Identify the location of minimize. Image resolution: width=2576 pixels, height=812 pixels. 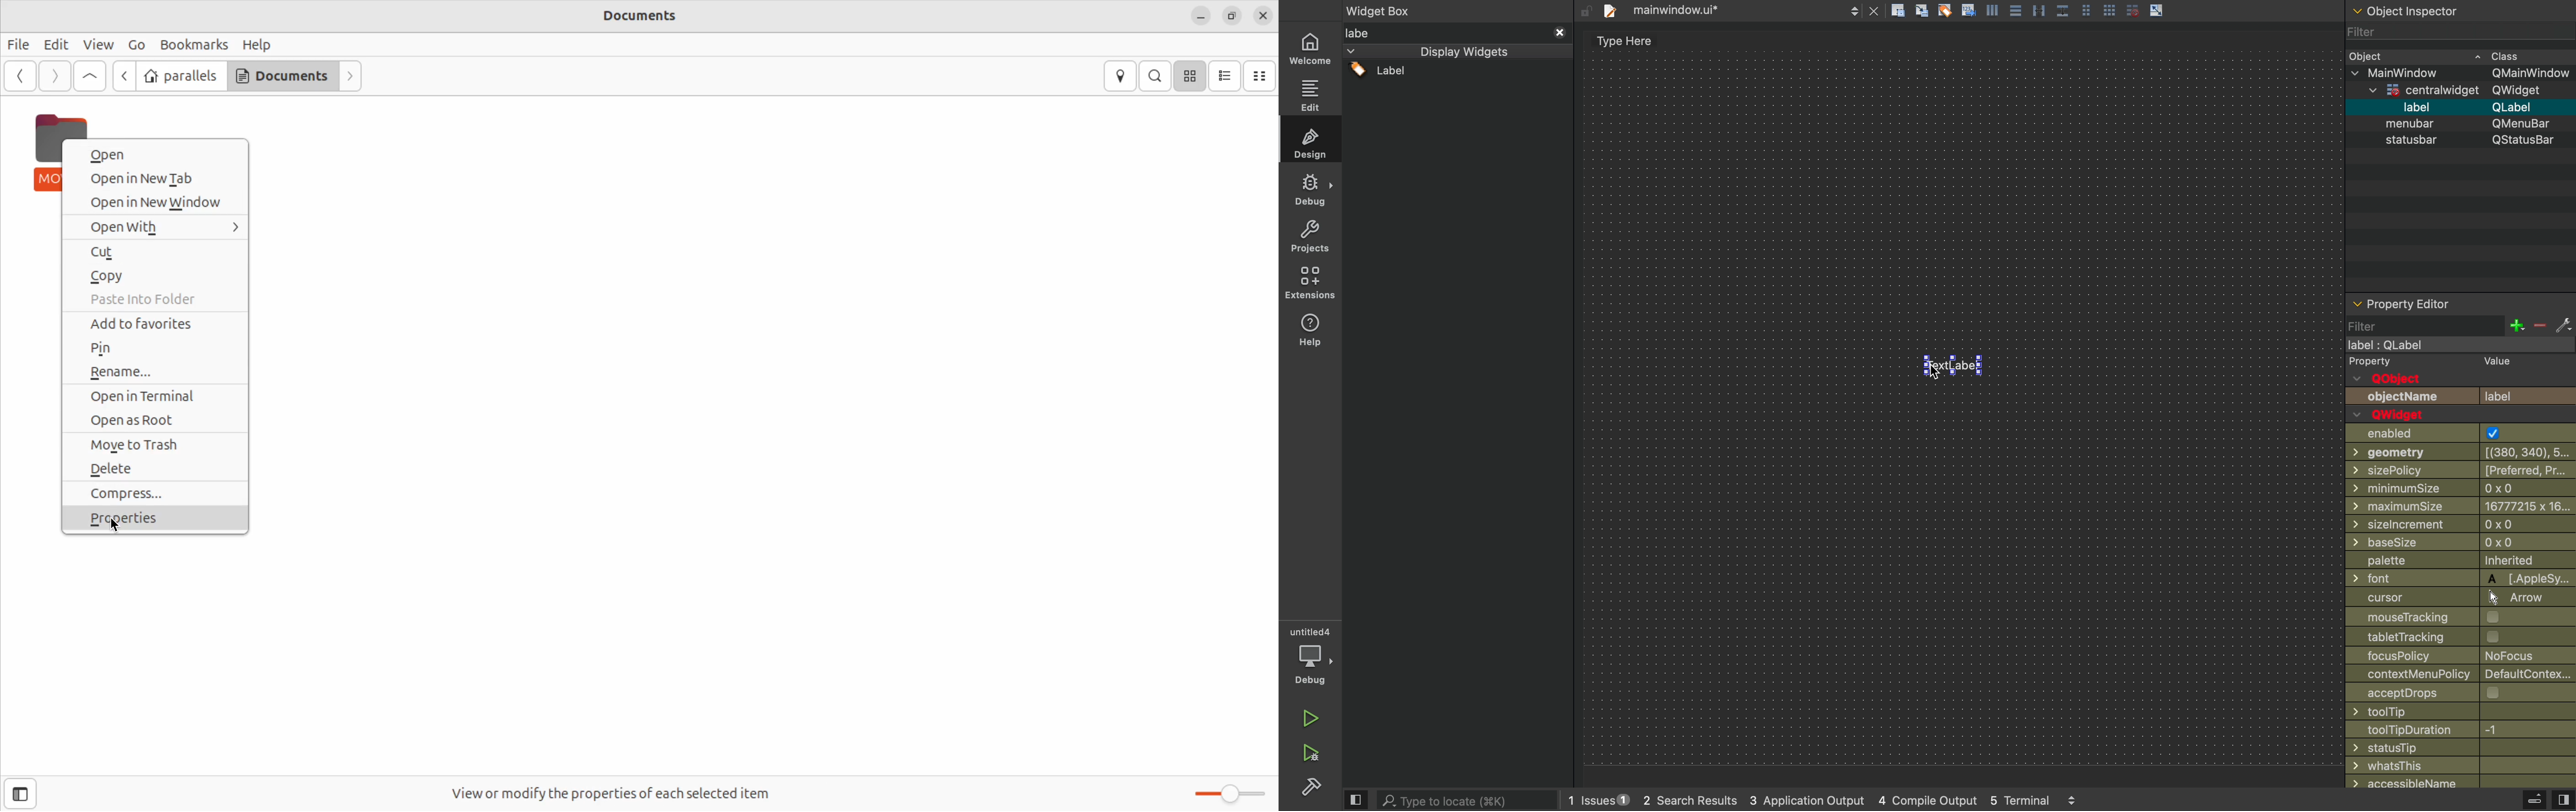
(1200, 15).